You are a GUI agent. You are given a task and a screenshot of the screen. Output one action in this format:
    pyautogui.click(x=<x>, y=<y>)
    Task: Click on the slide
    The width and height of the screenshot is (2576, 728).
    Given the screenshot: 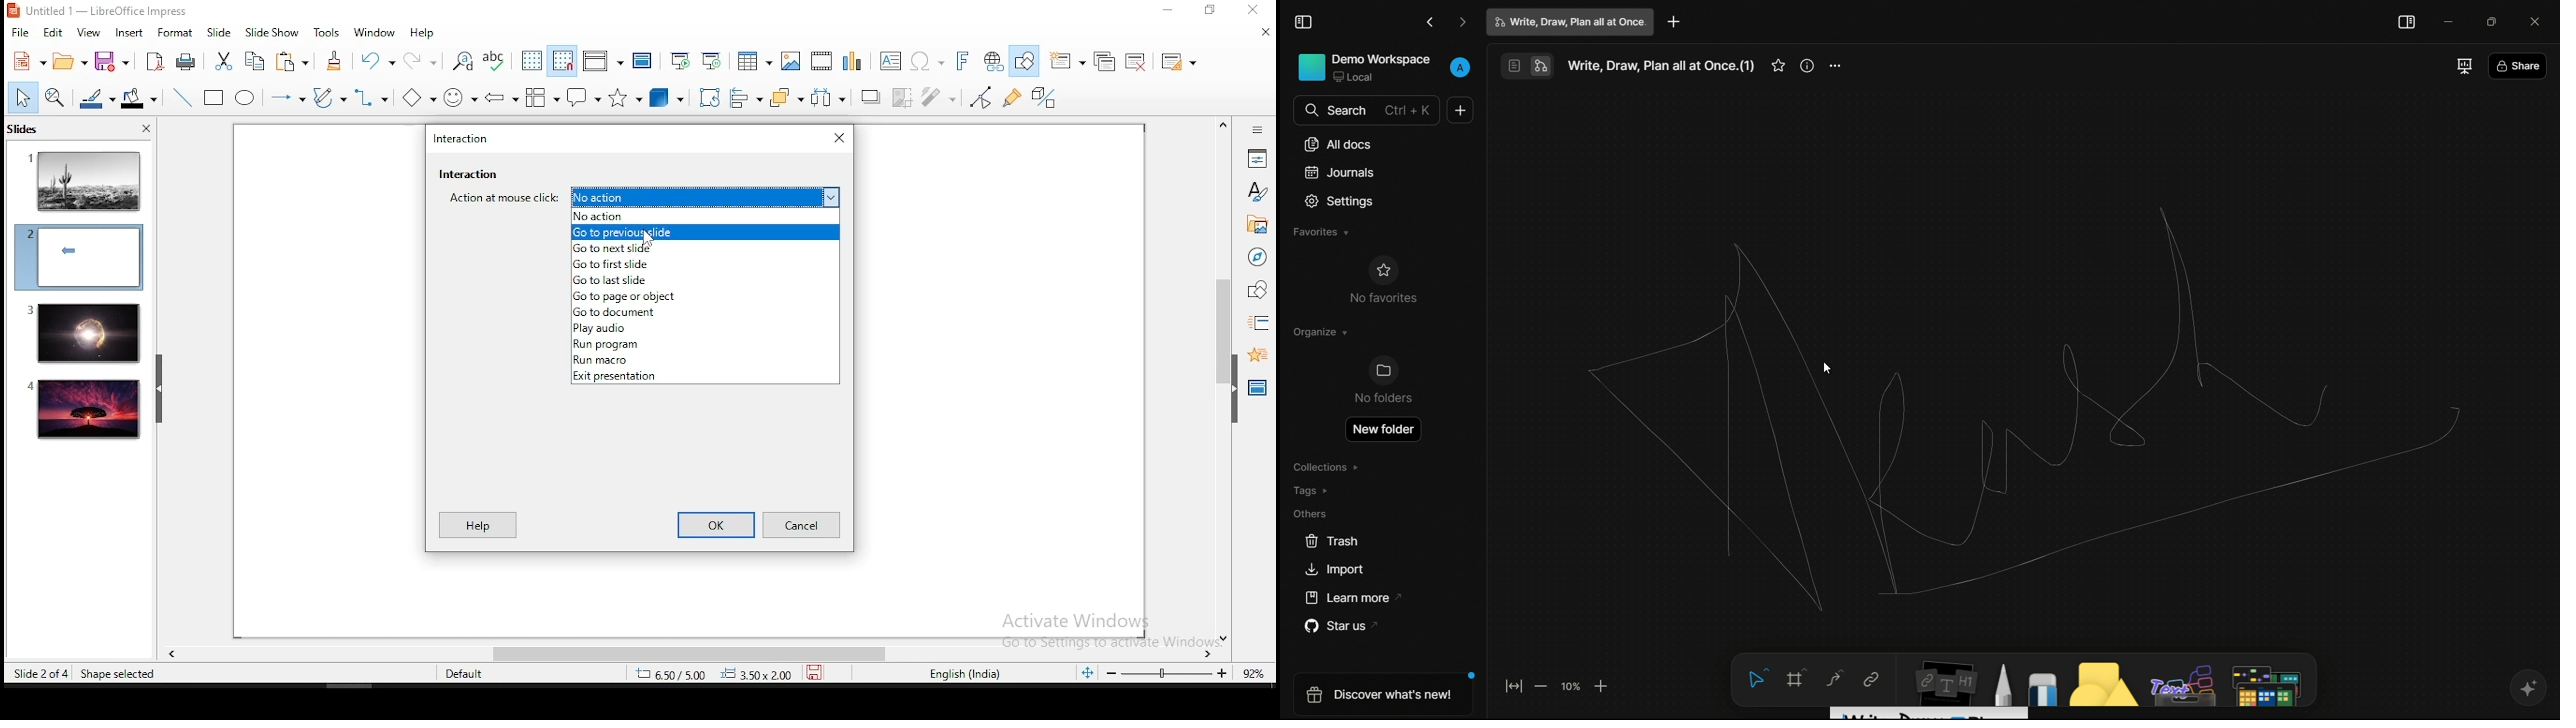 What is the action you would take?
    pyautogui.click(x=219, y=32)
    